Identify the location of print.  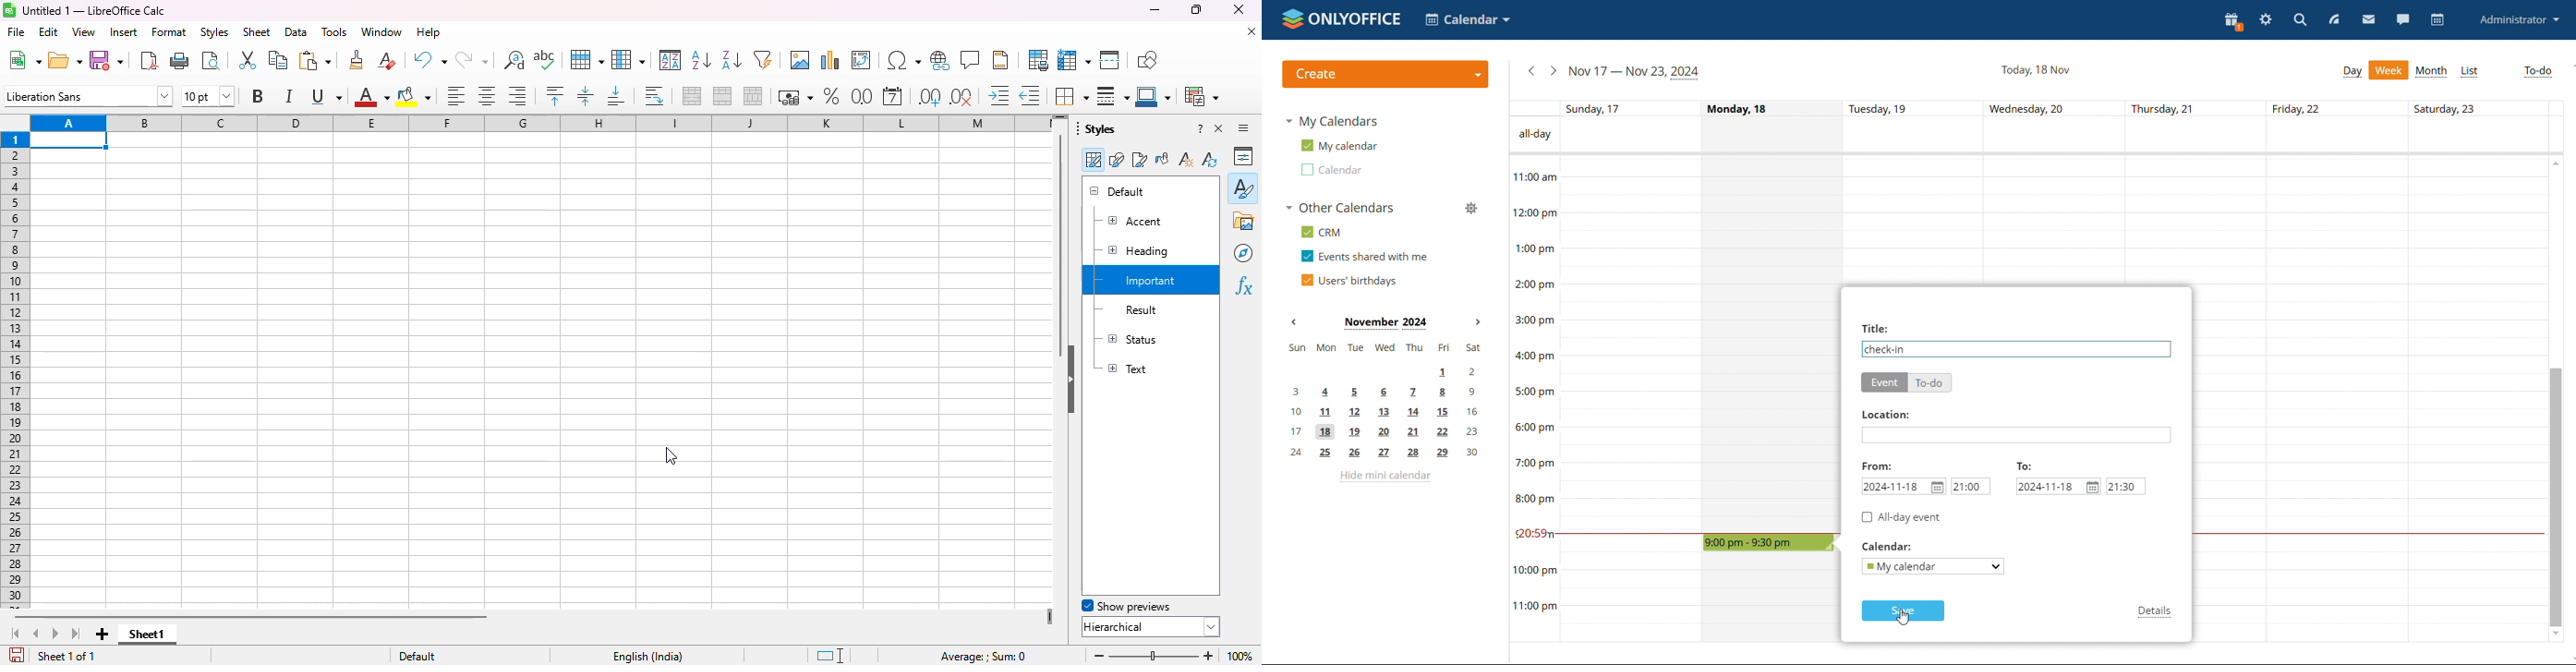
(180, 59).